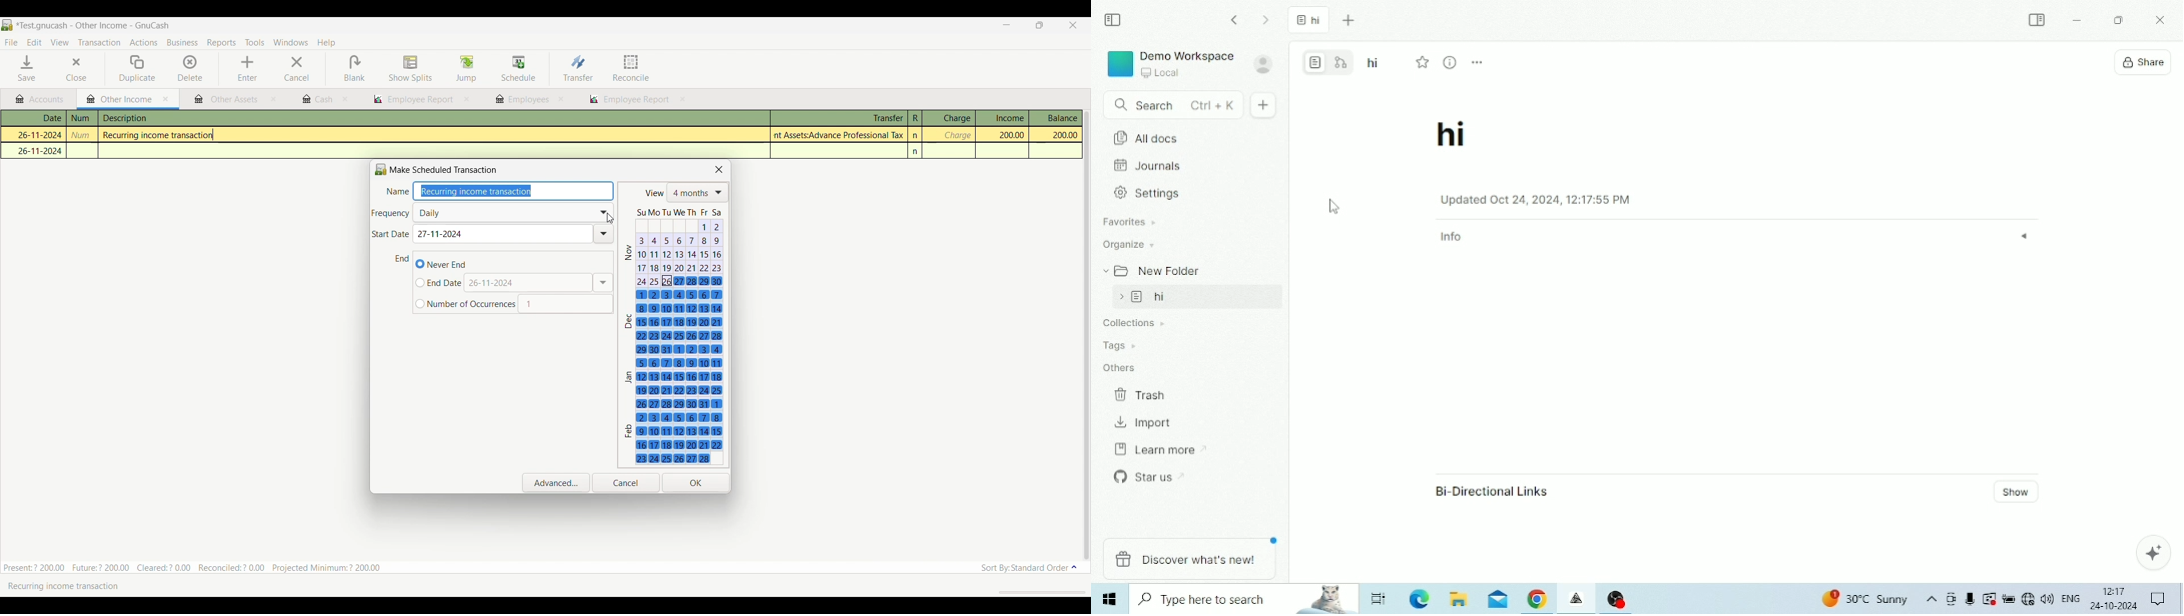 The width and height of the screenshot is (2184, 616). Describe the element at coordinates (1111, 599) in the screenshot. I see `Windows` at that location.